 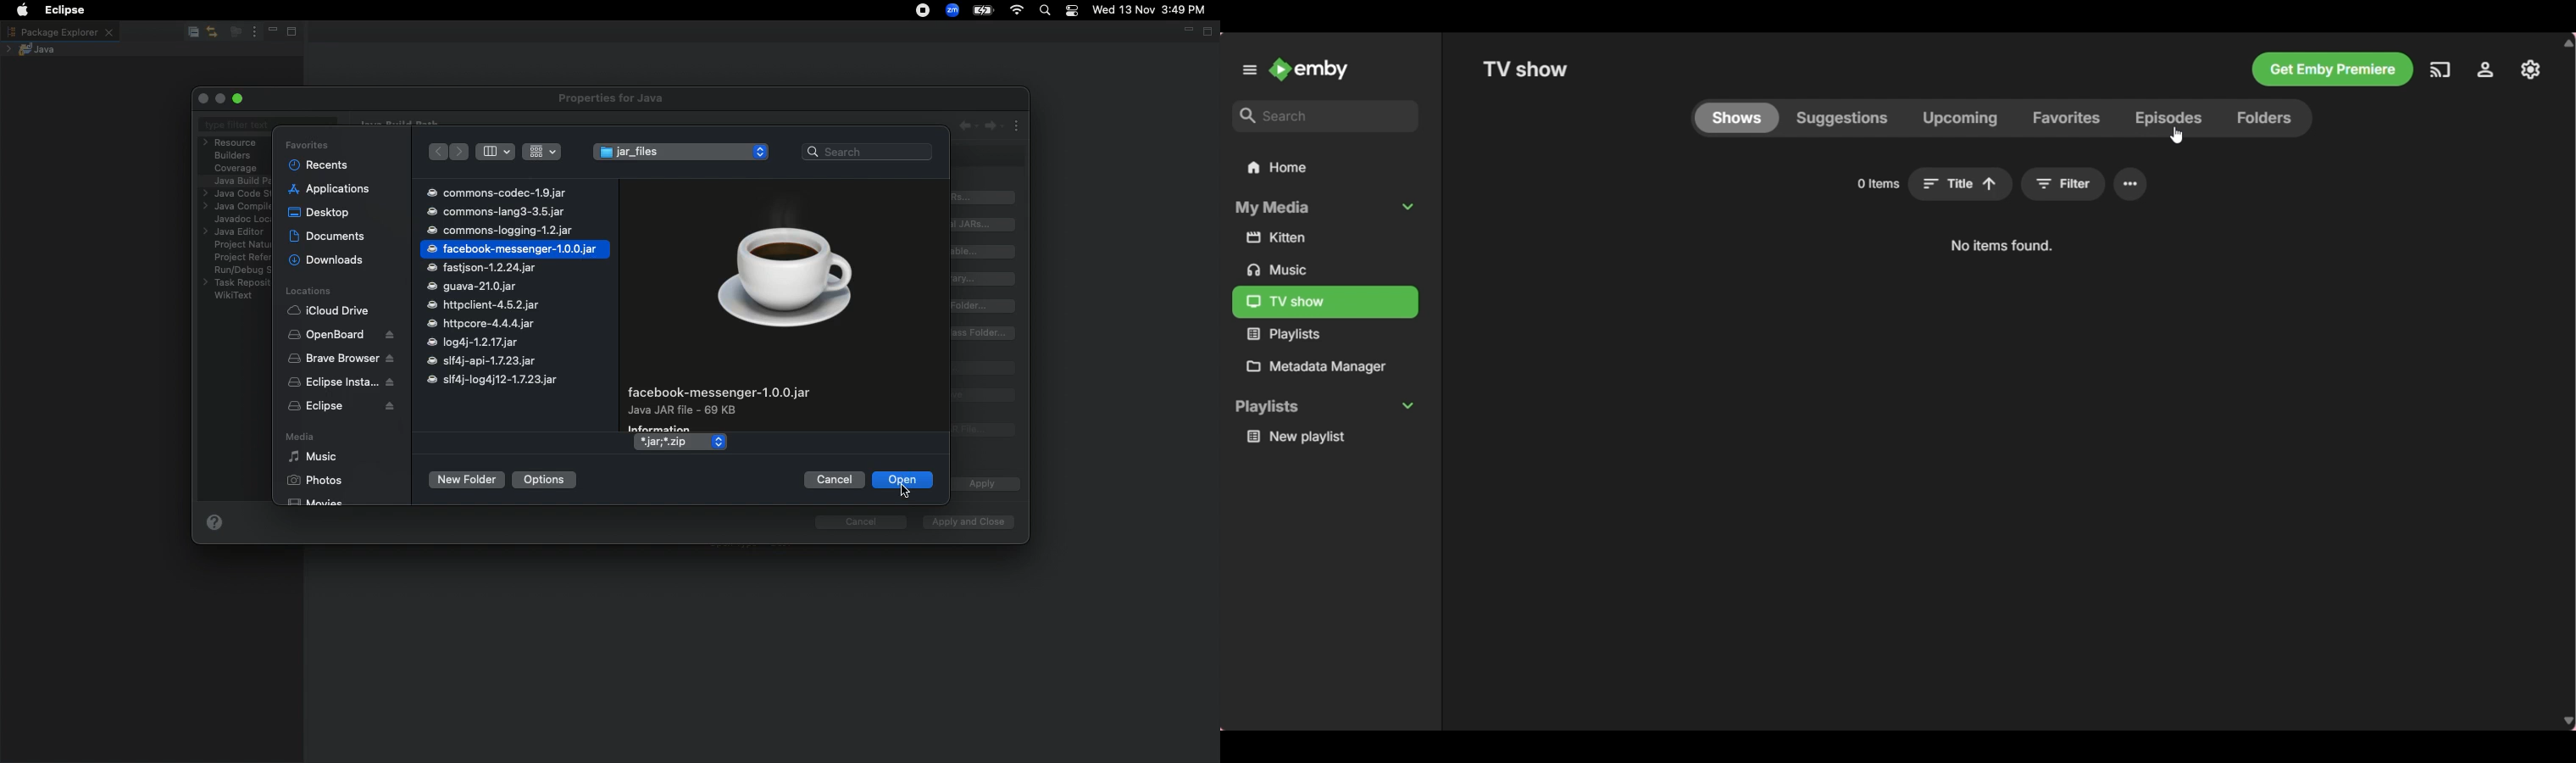 What do you see at coordinates (2567, 43) in the screenshot?
I see `Quick slide to top` at bounding box center [2567, 43].